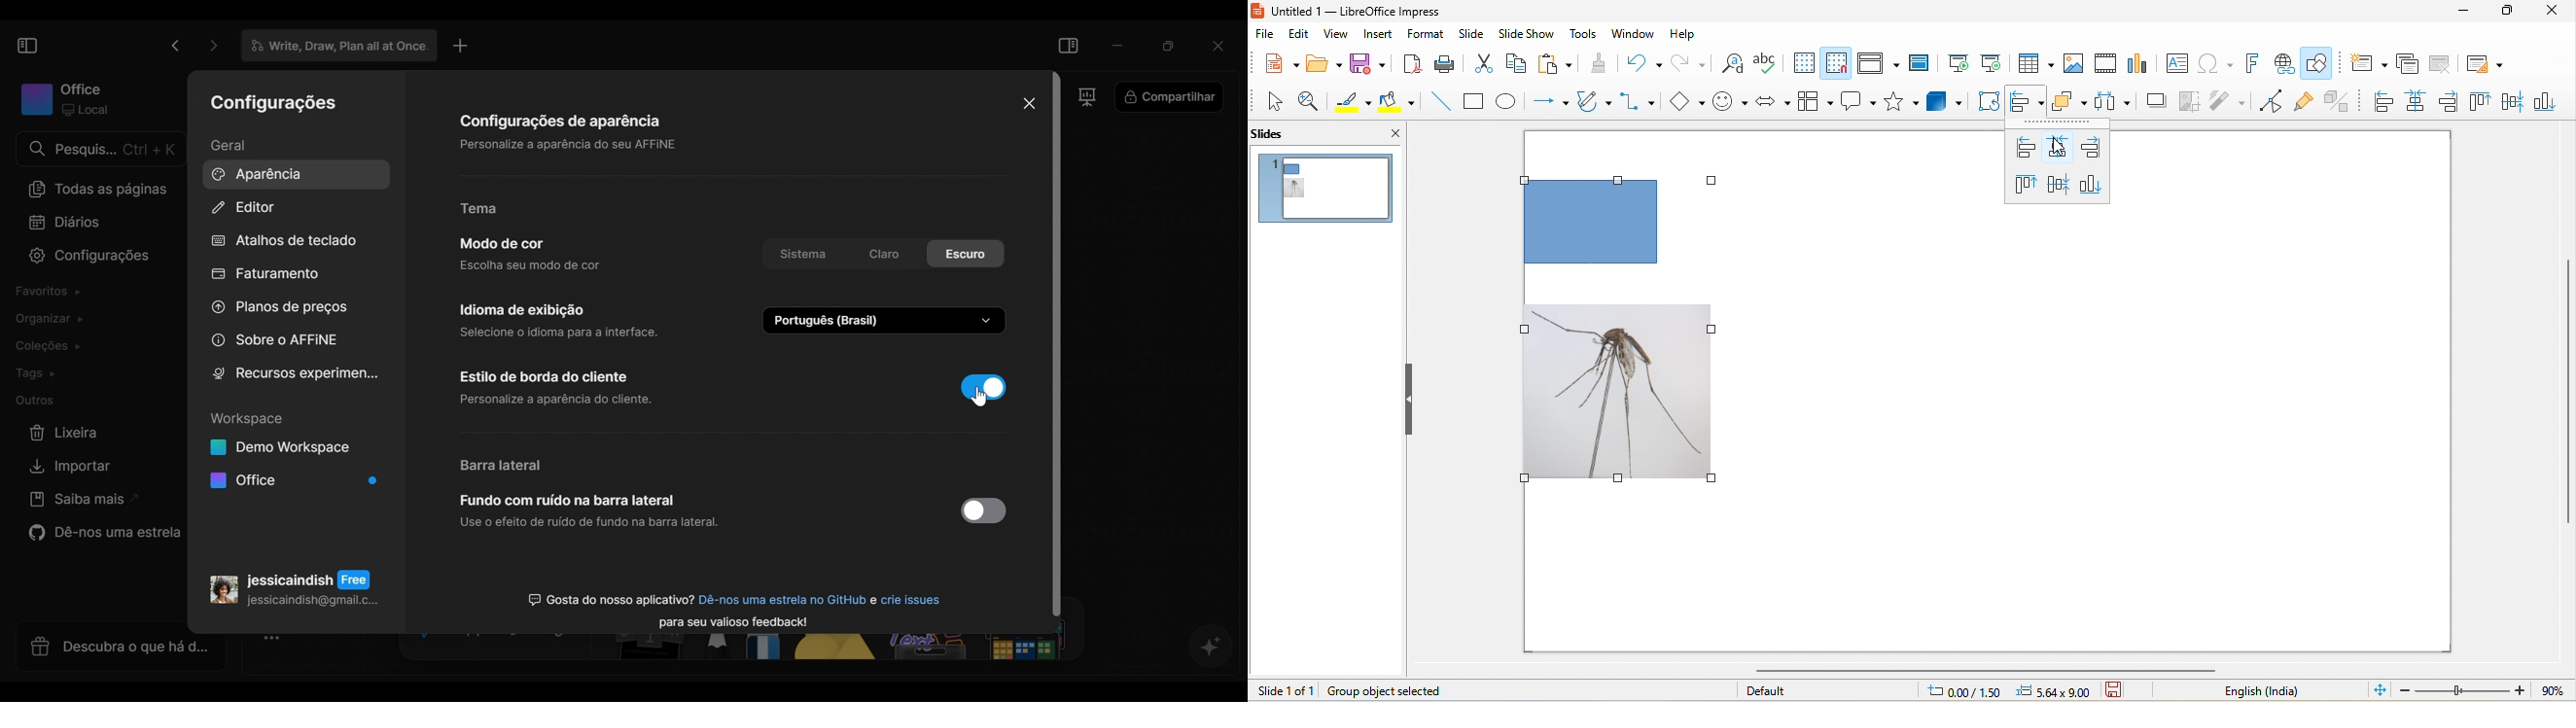 This screenshot has height=728, width=2576. Describe the element at coordinates (652, 653) in the screenshot. I see `Note` at that location.